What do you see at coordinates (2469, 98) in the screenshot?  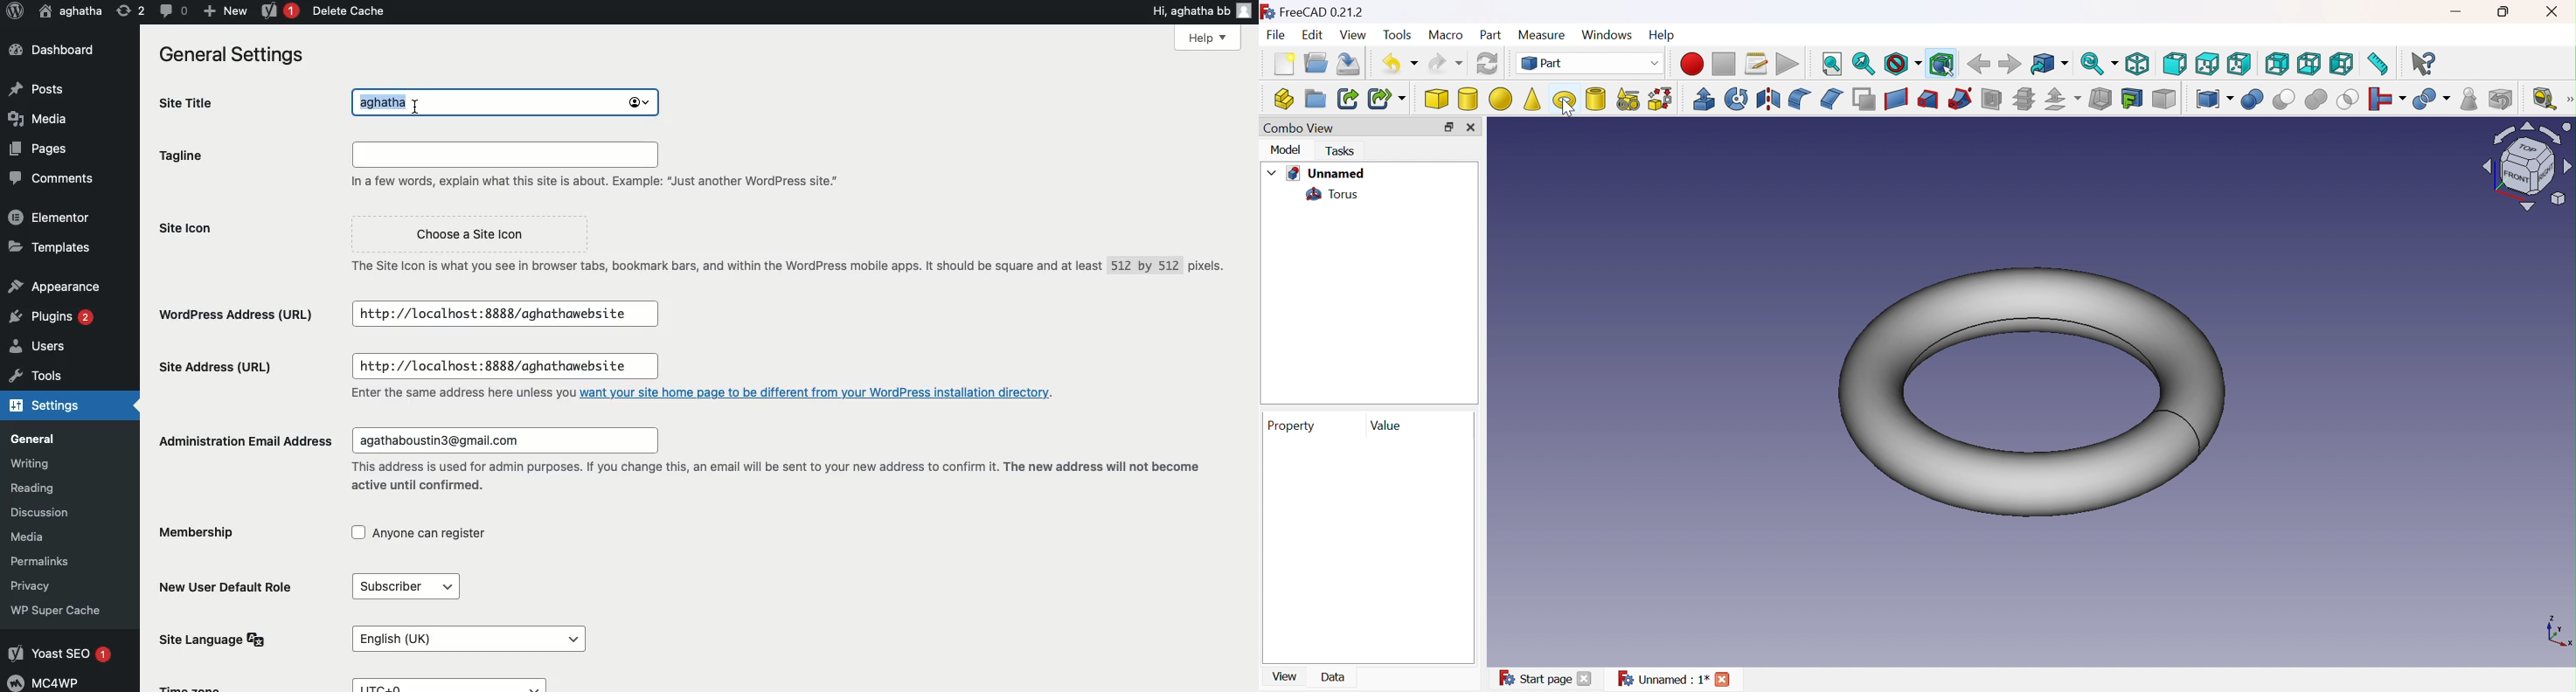 I see `Check geometry` at bounding box center [2469, 98].